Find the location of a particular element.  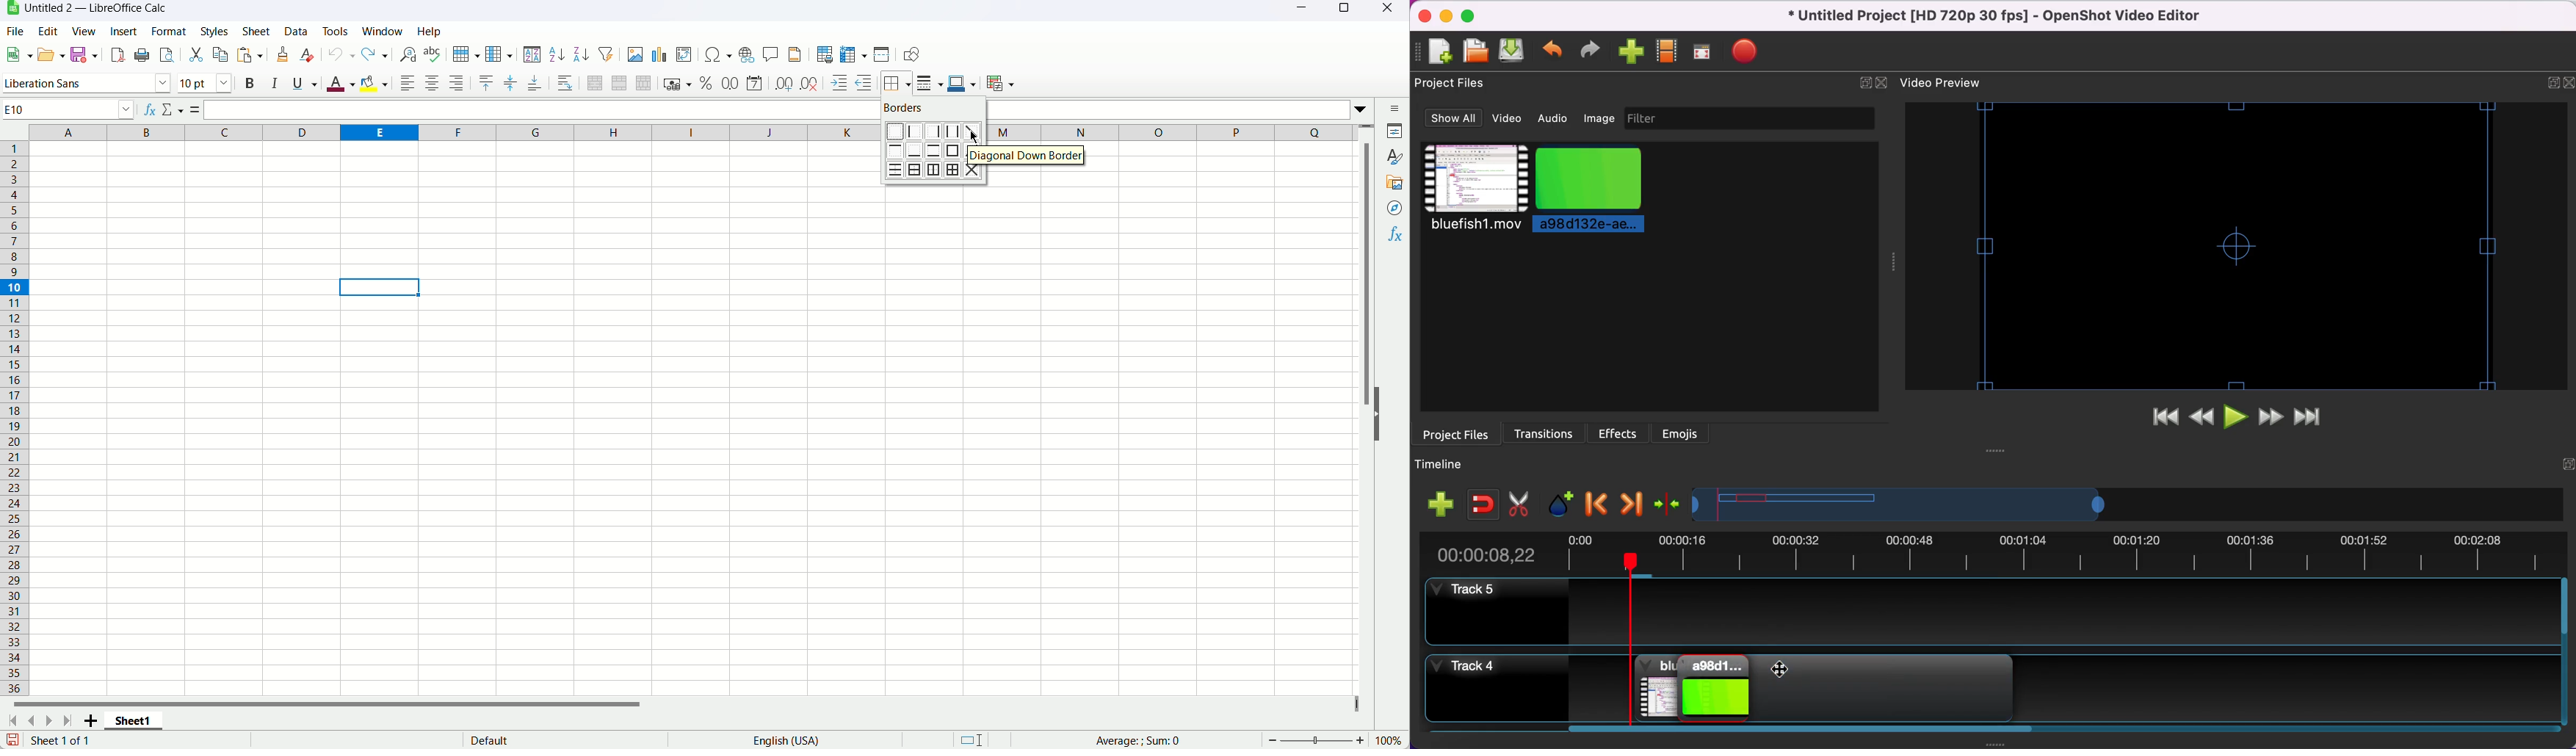

Outer border is located at coordinates (955, 151).